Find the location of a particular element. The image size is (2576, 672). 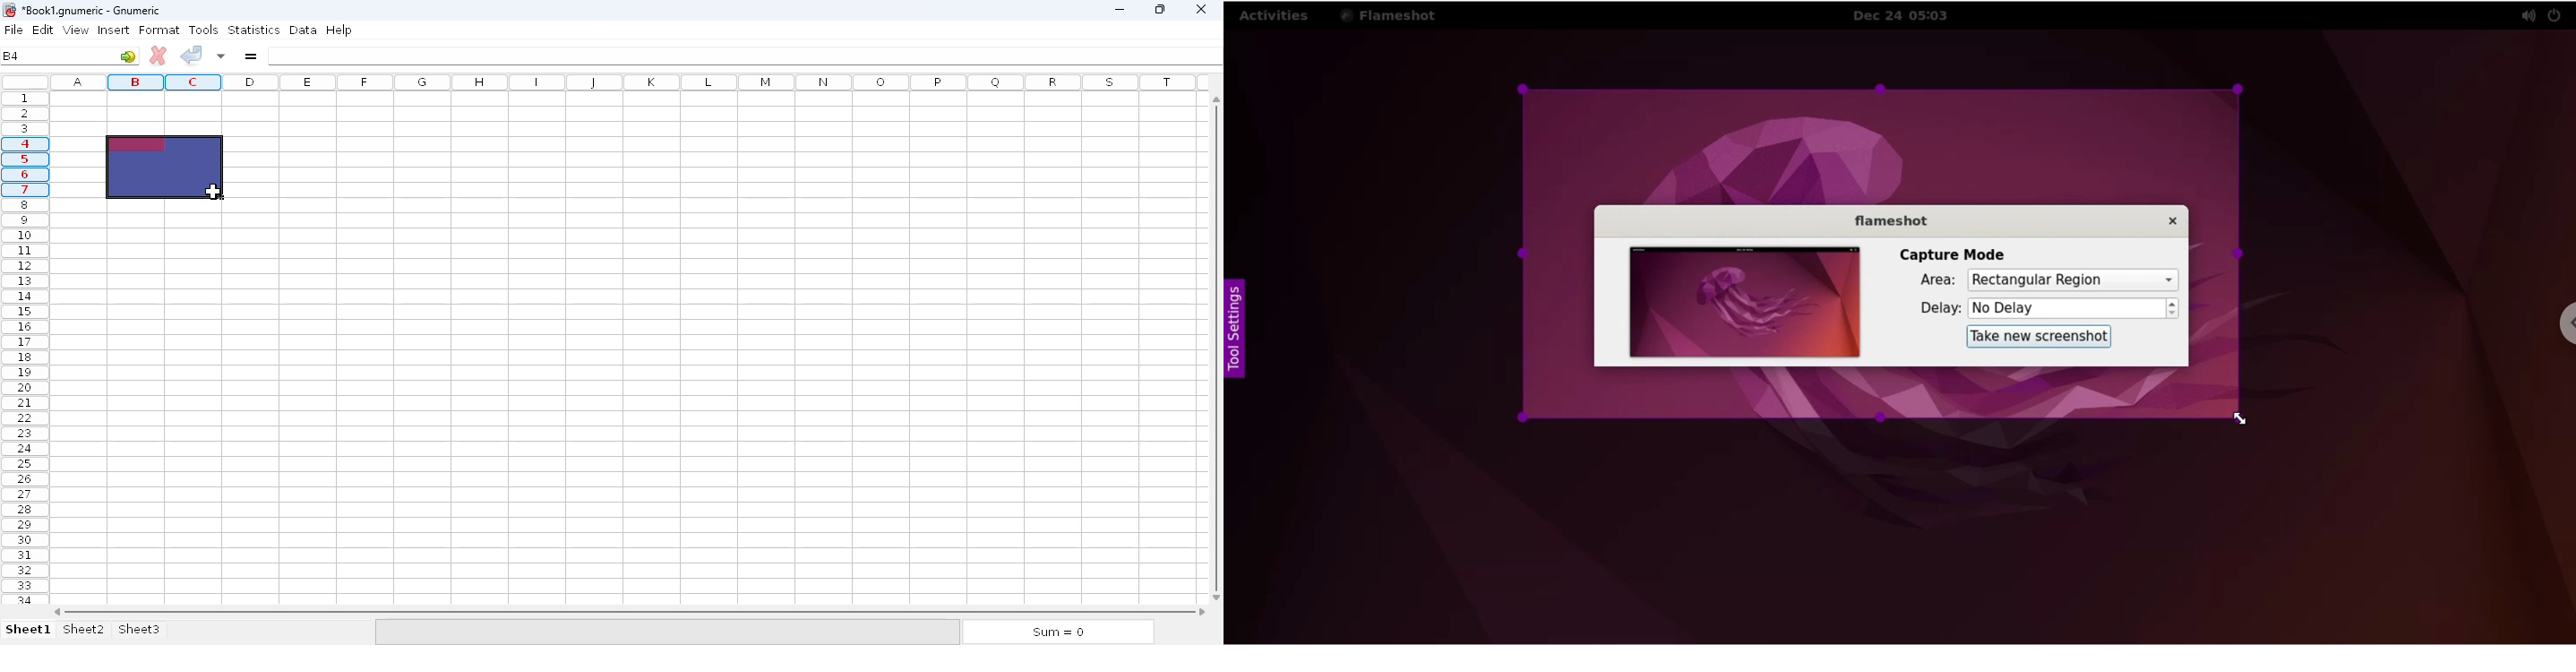

statistics is located at coordinates (253, 30).